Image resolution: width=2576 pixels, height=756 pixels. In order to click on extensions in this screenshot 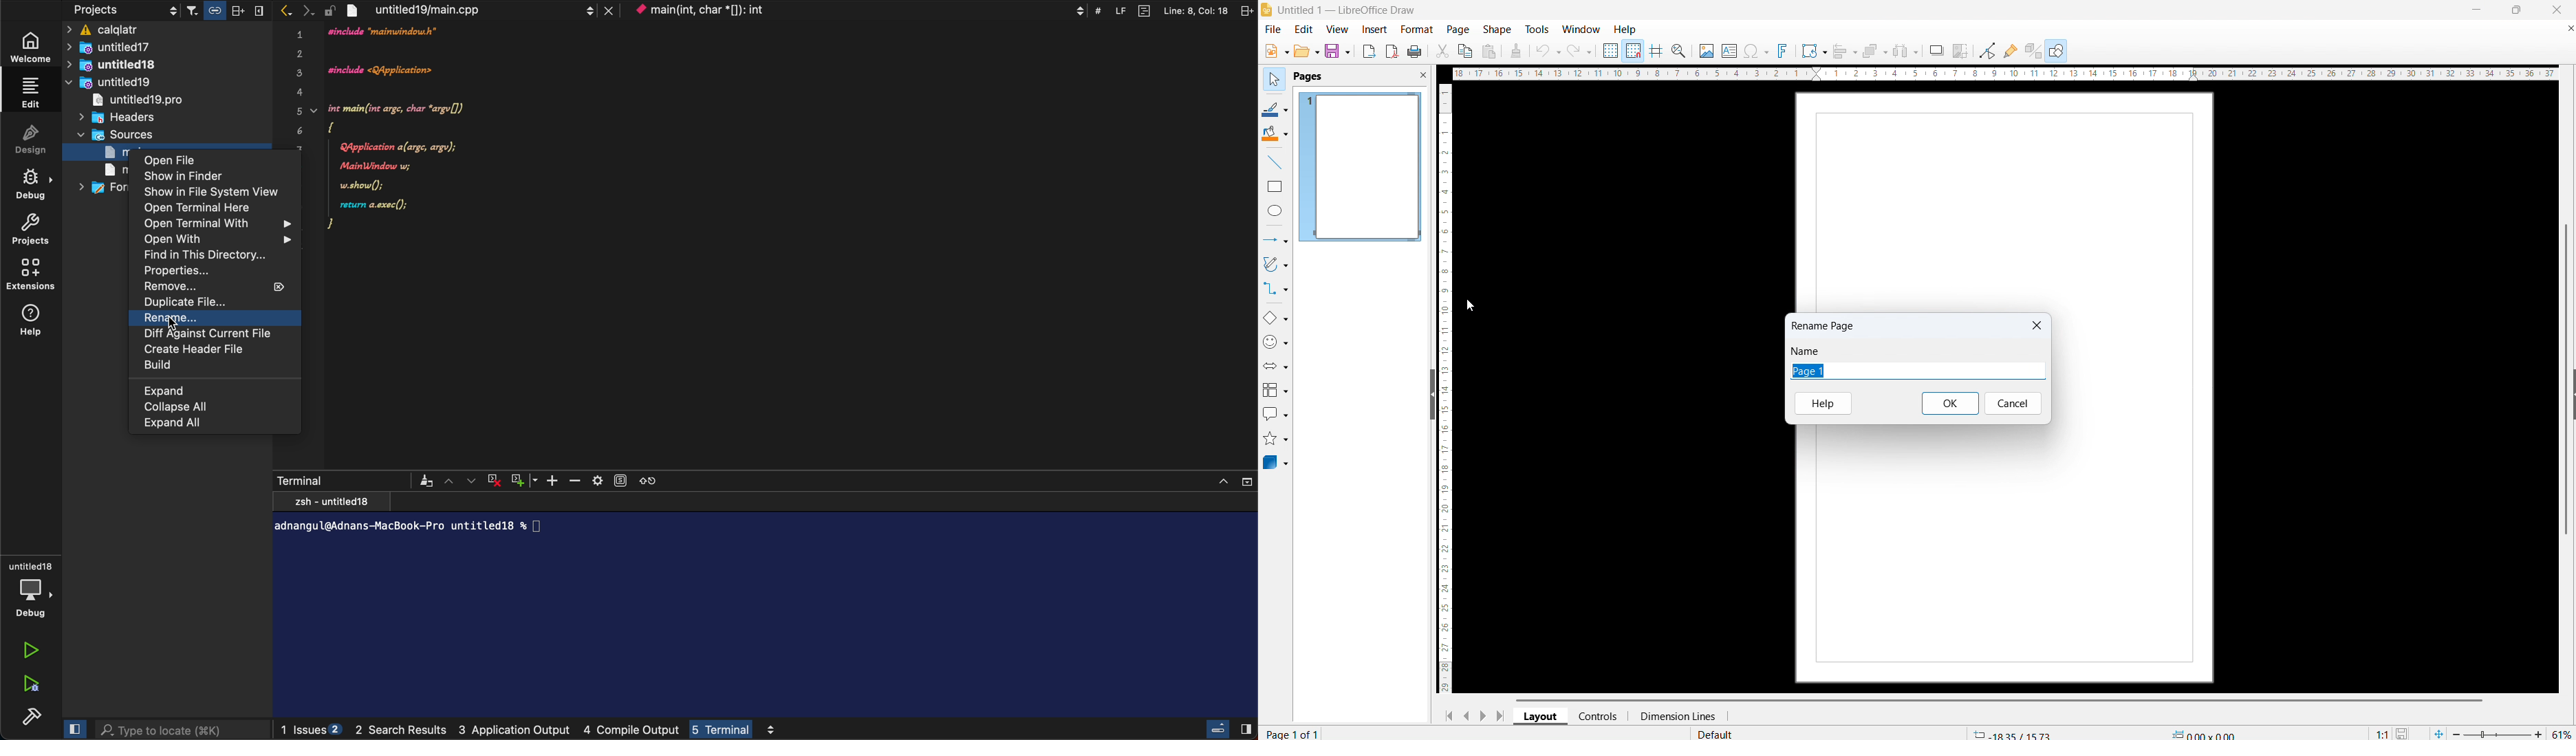, I will do `click(35, 276)`.